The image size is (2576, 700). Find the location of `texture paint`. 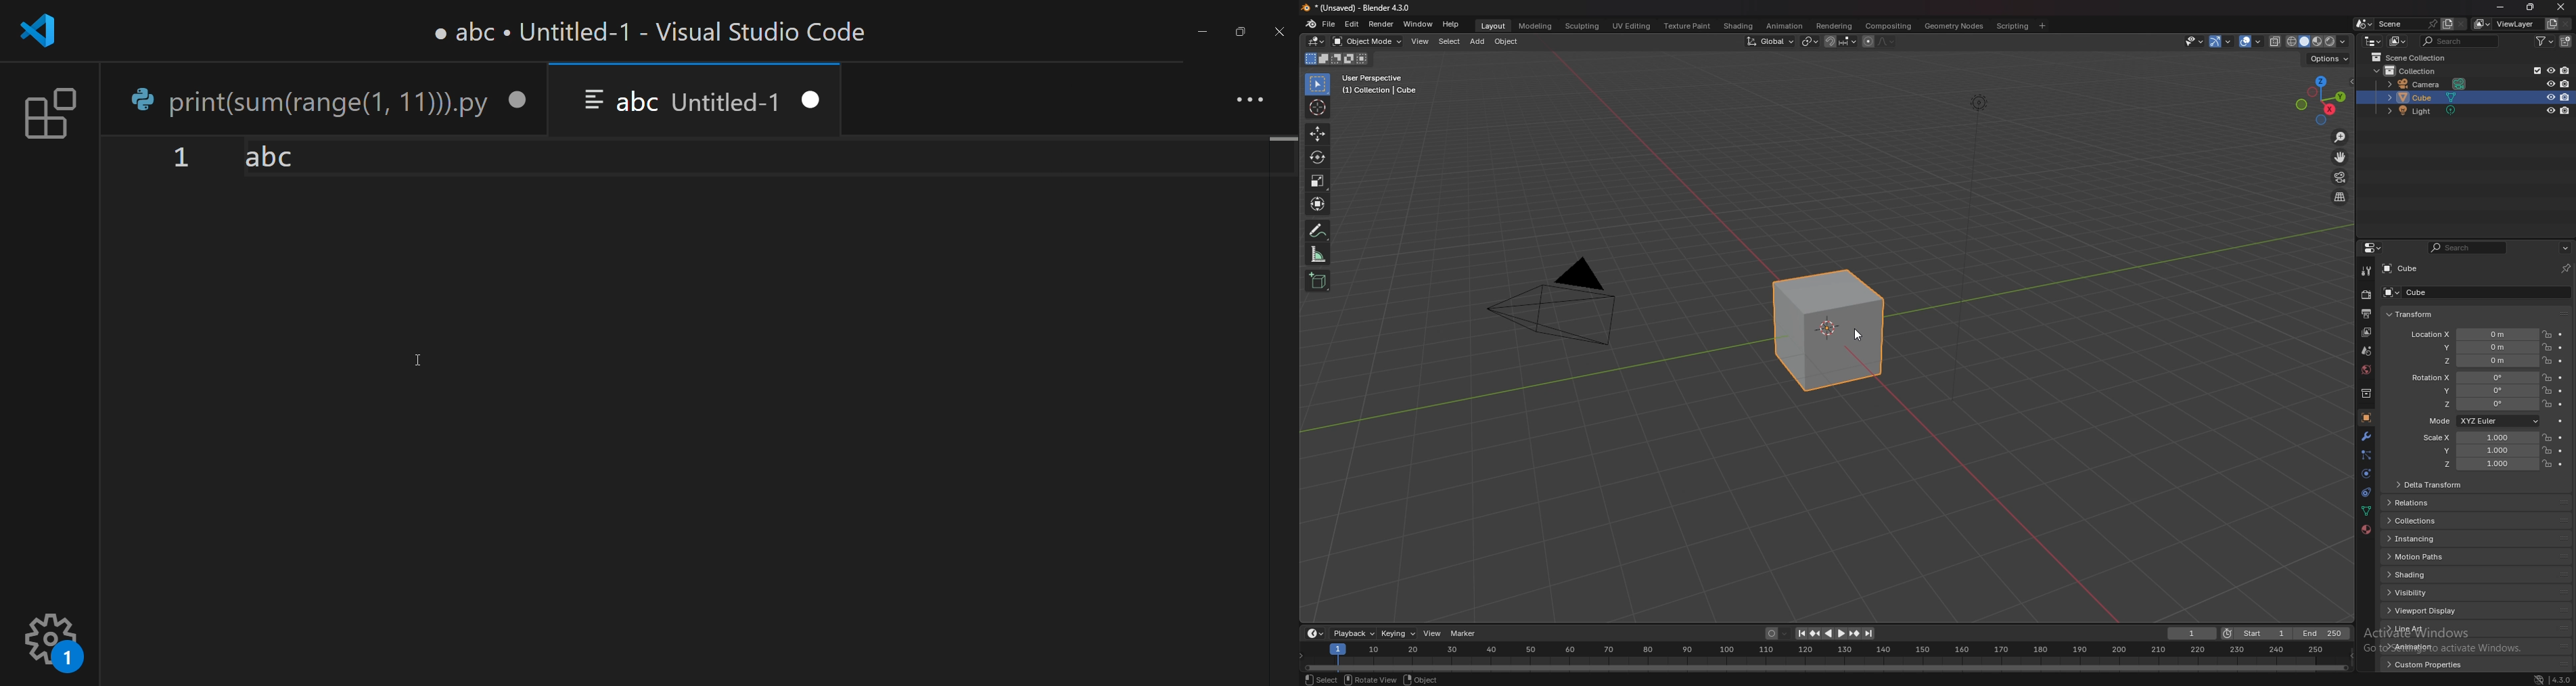

texture paint is located at coordinates (1688, 26).